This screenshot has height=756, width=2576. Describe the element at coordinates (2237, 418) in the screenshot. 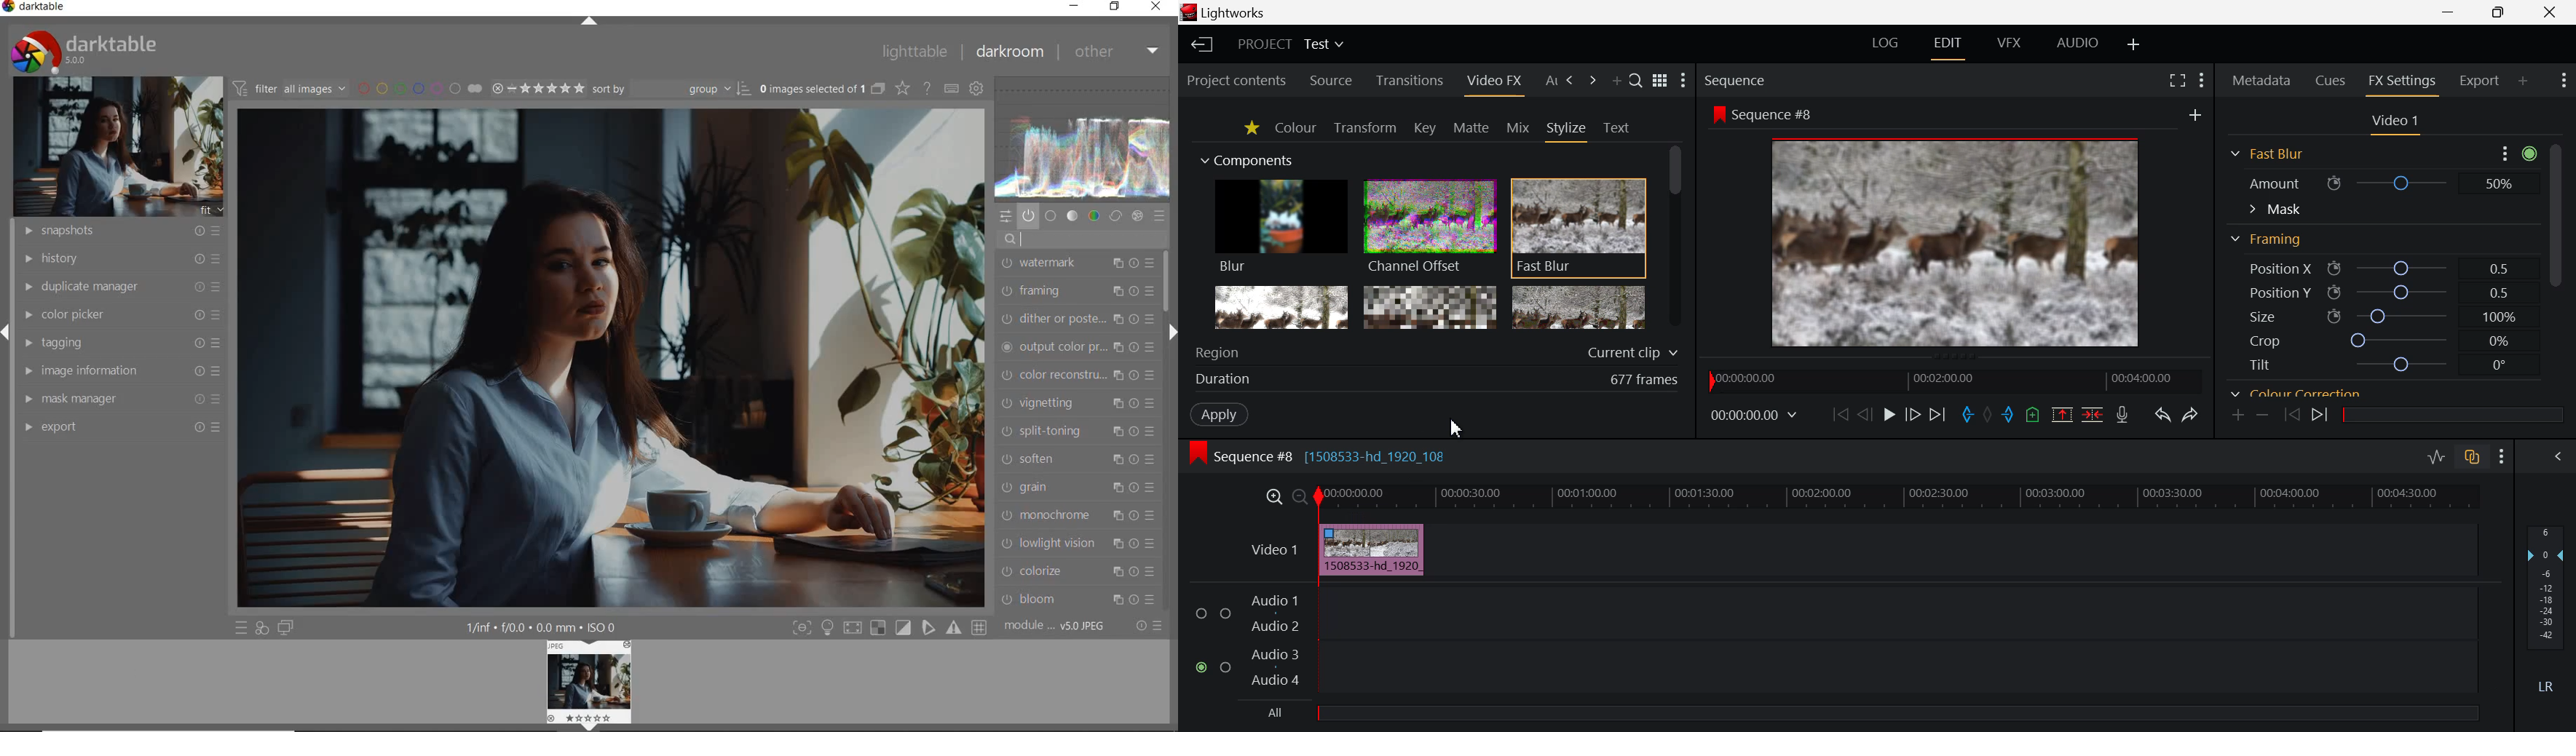

I see `Add keyframe` at that location.